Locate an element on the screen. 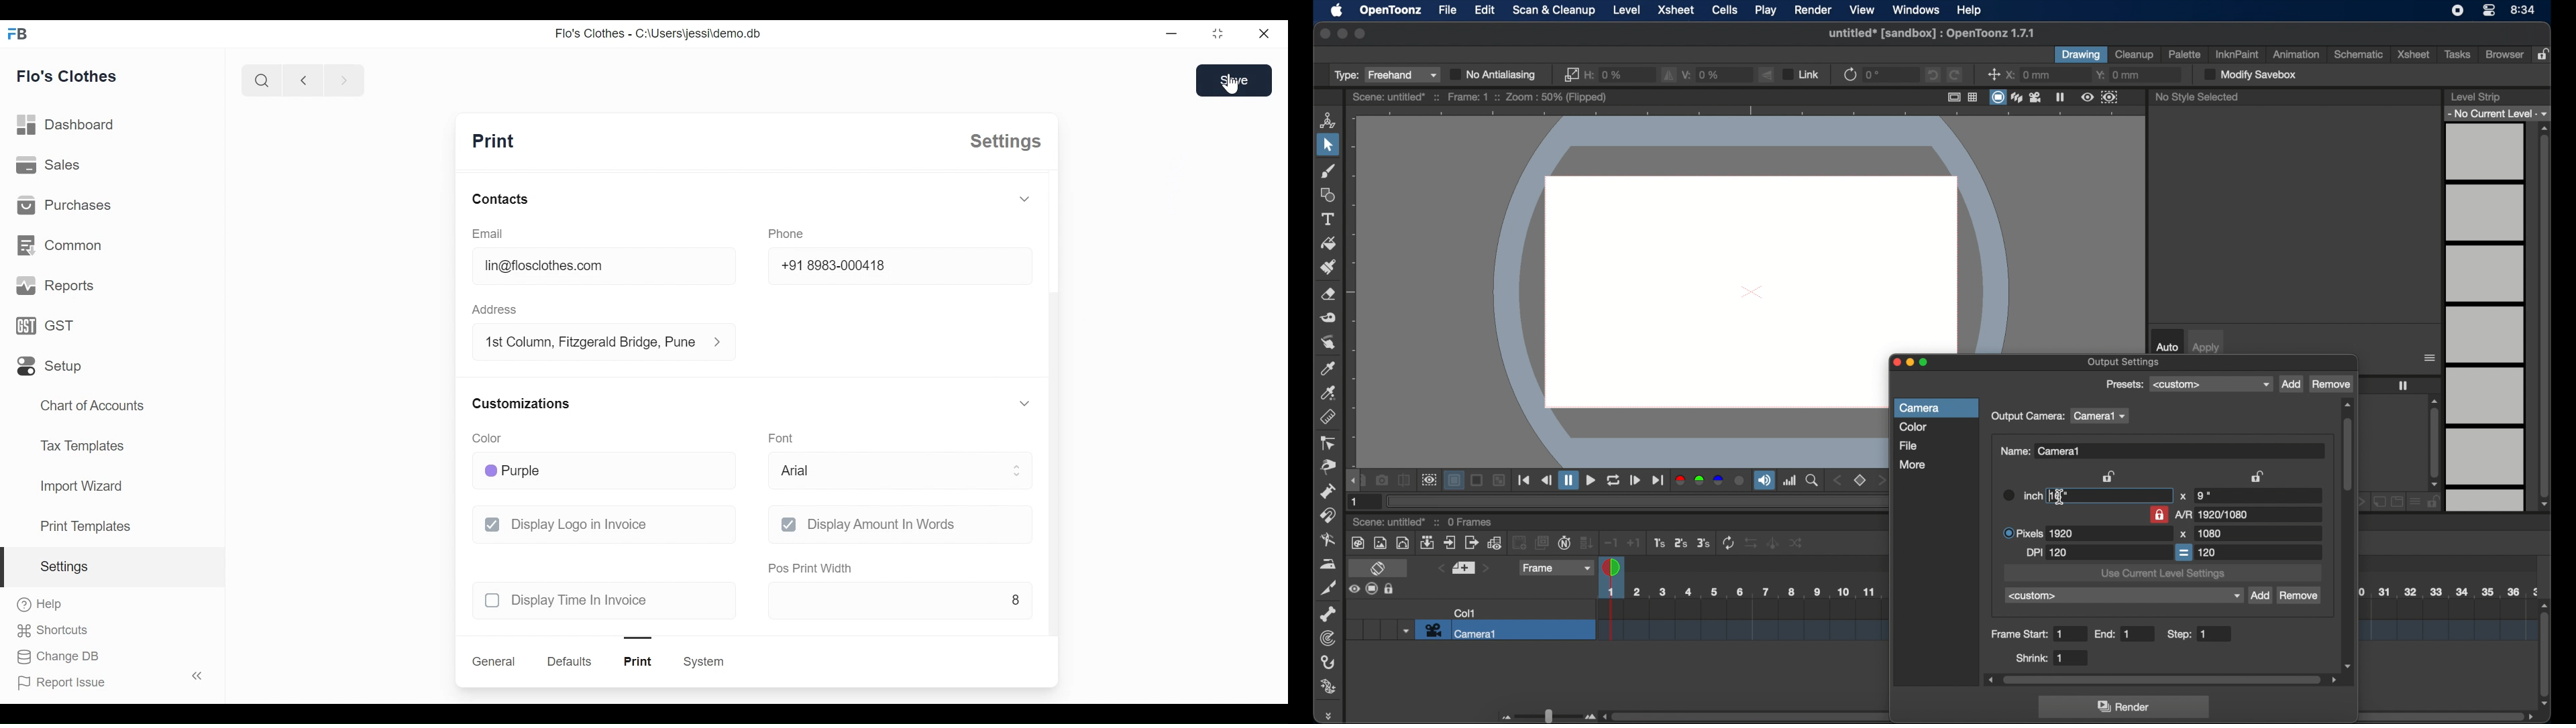 The image size is (2576, 728). display time in invoice is located at coordinates (584, 601).